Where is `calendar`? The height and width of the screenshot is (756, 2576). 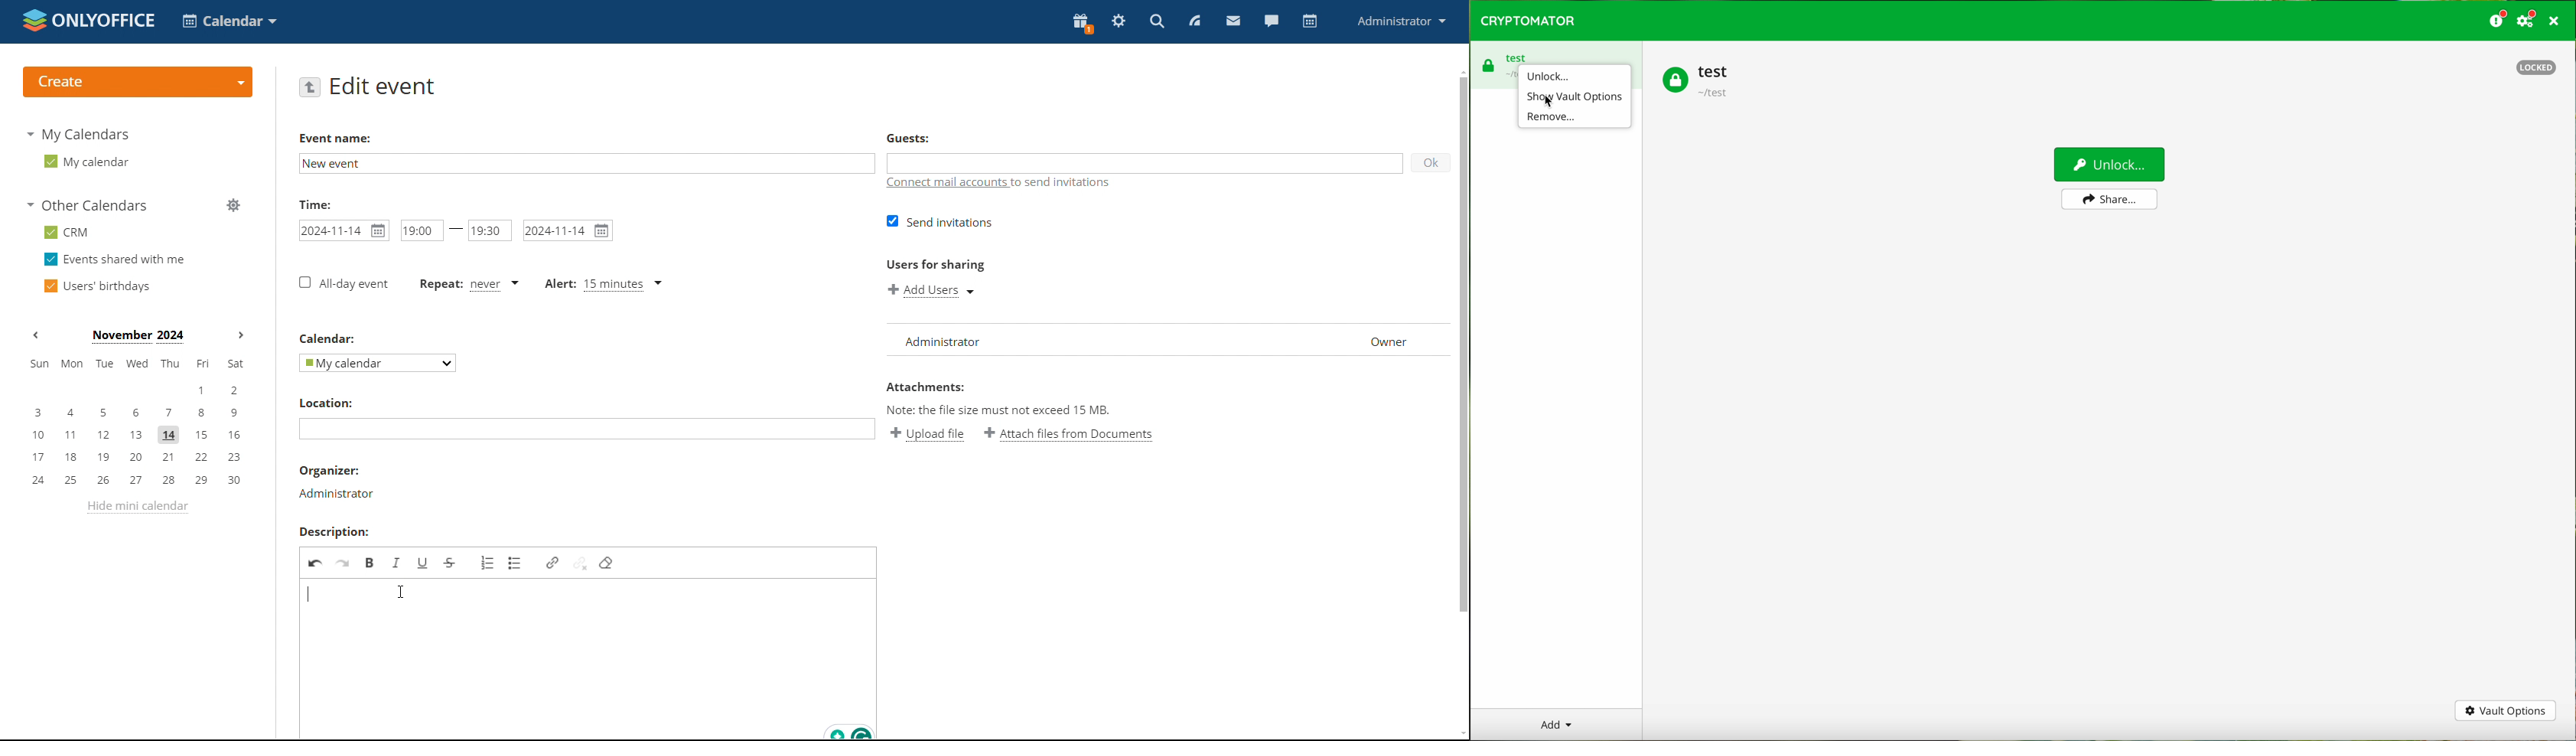 calendar is located at coordinates (337, 338).